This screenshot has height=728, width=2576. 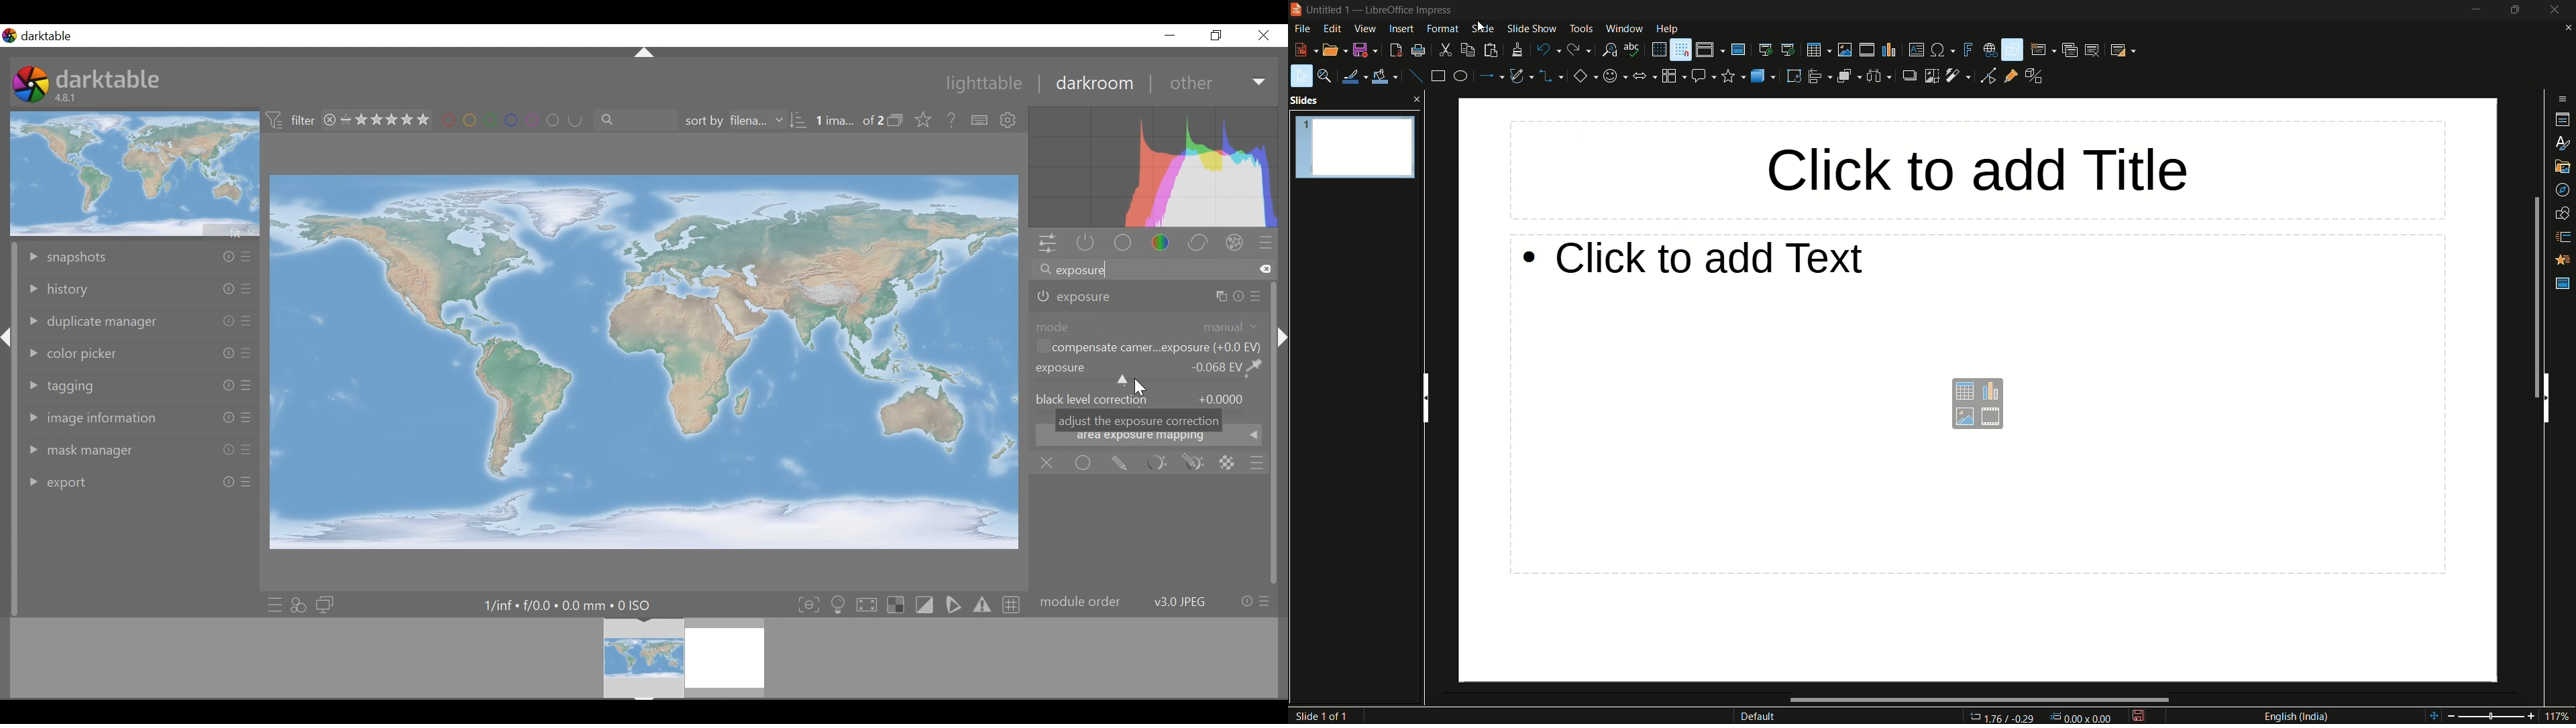 What do you see at coordinates (2037, 77) in the screenshot?
I see `toggle extrusions` at bounding box center [2037, 77].